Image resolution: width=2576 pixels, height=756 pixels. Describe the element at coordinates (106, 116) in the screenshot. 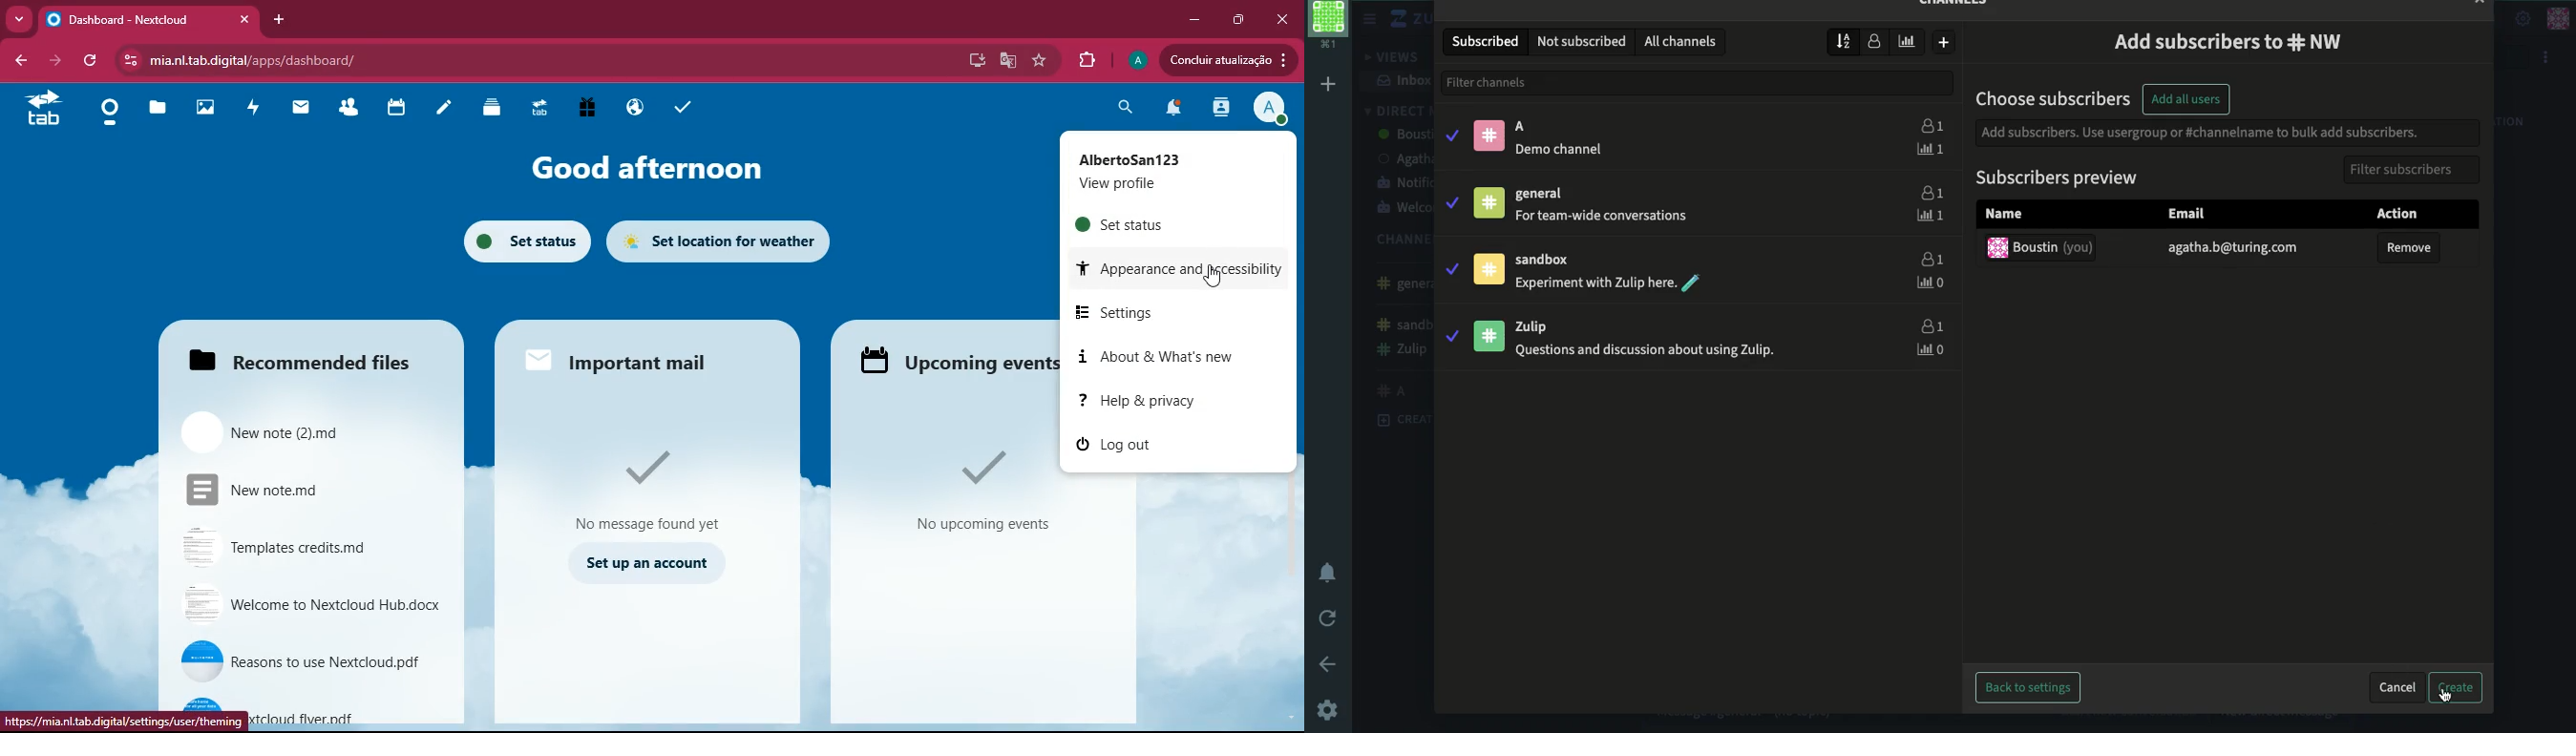

I see `home` at that location.